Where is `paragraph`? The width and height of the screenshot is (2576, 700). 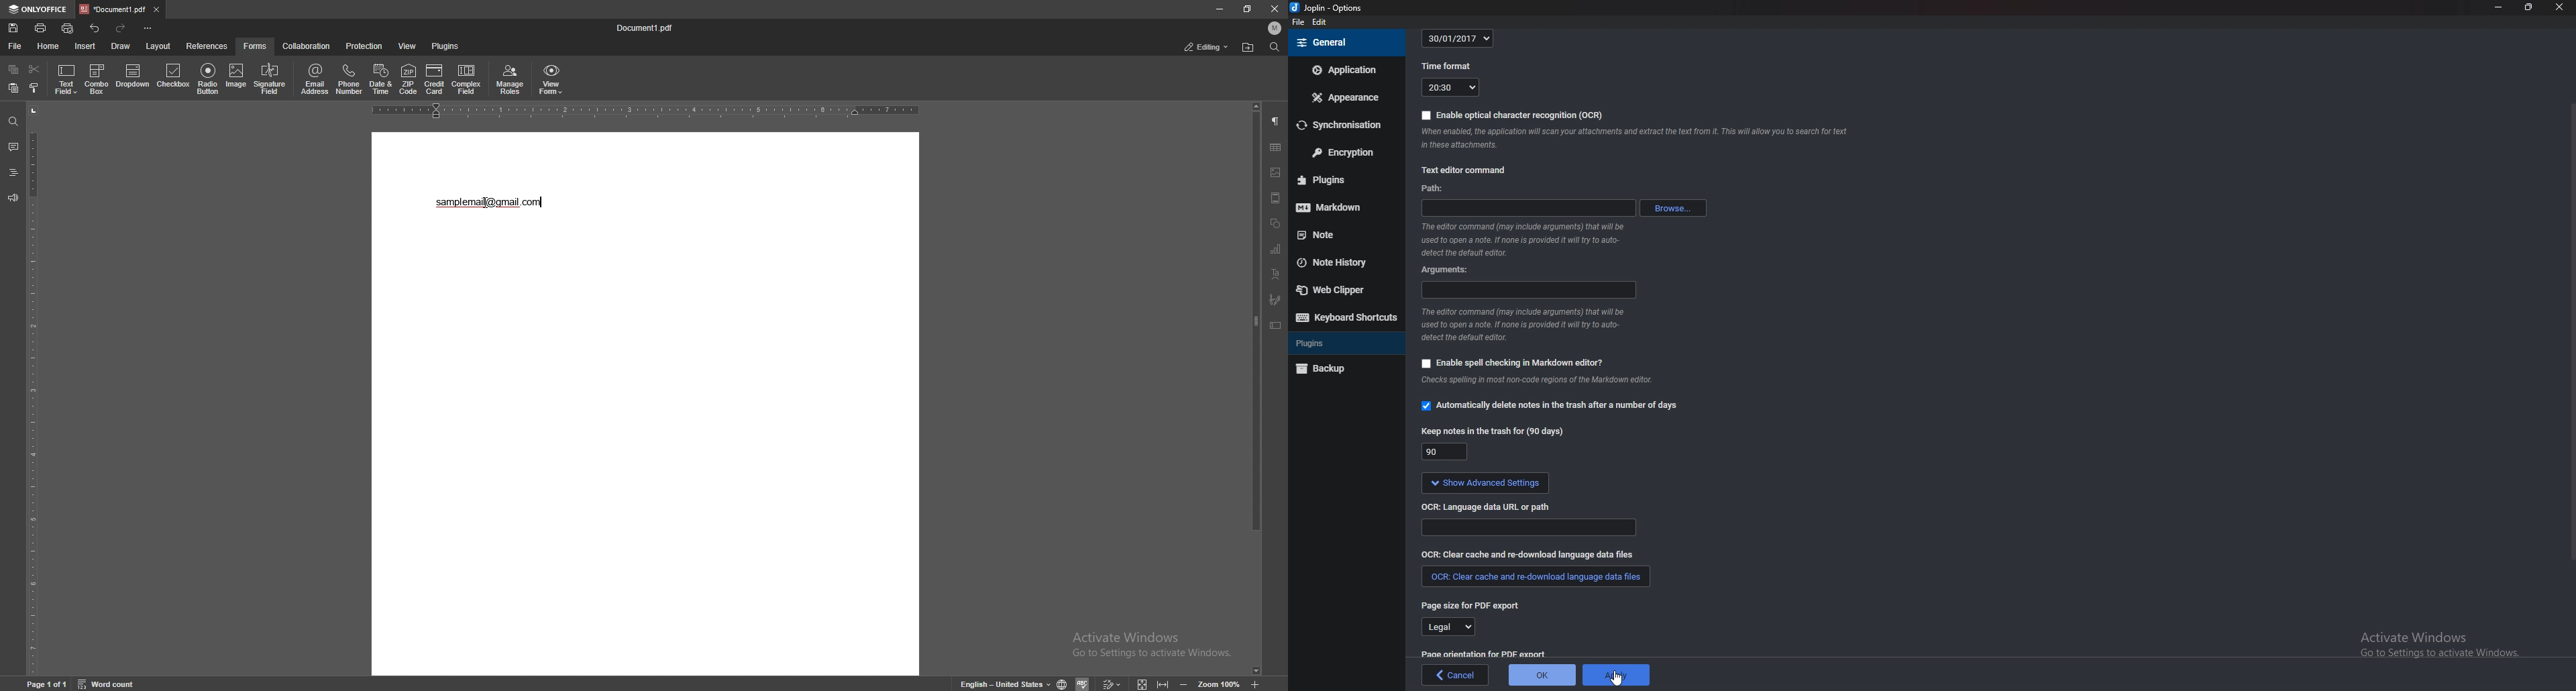
paragraph is located at coordinates (1276, 120).